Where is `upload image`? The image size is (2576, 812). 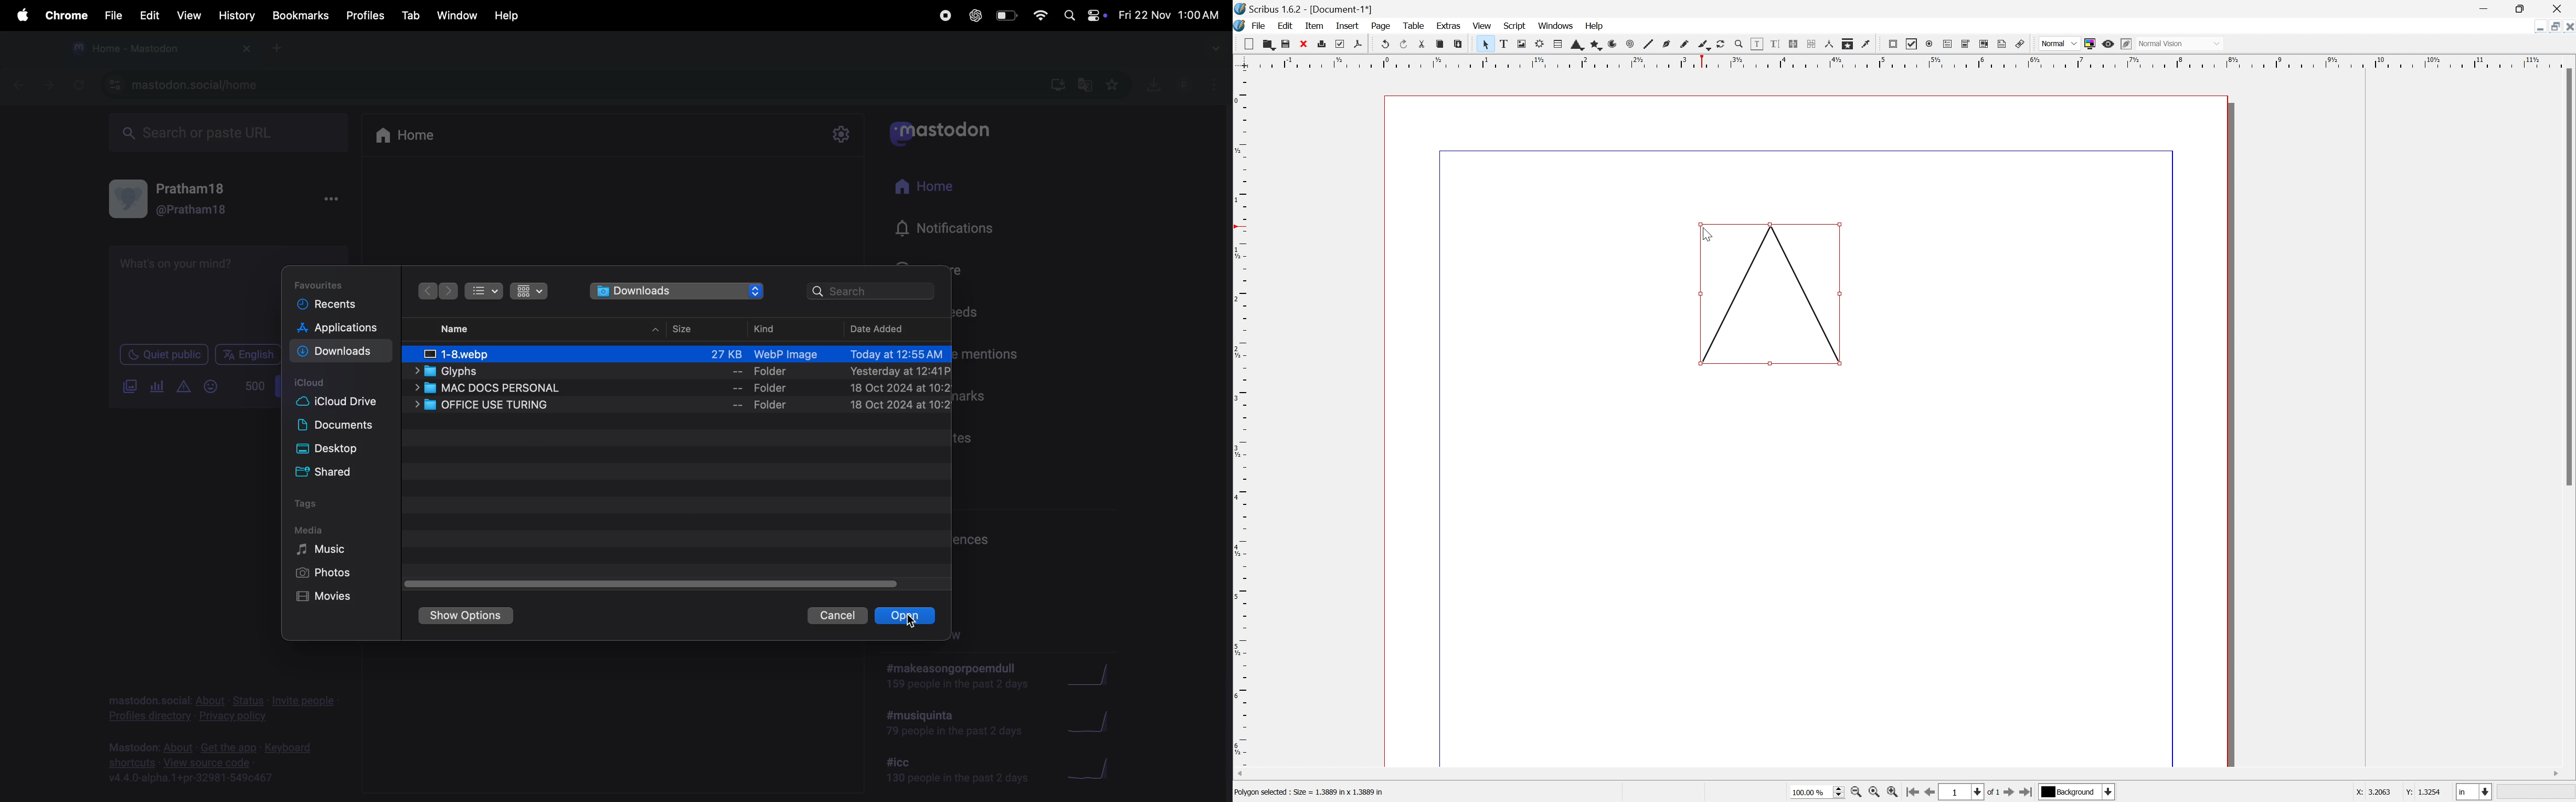 upload image is located at coordinates (131, 387).